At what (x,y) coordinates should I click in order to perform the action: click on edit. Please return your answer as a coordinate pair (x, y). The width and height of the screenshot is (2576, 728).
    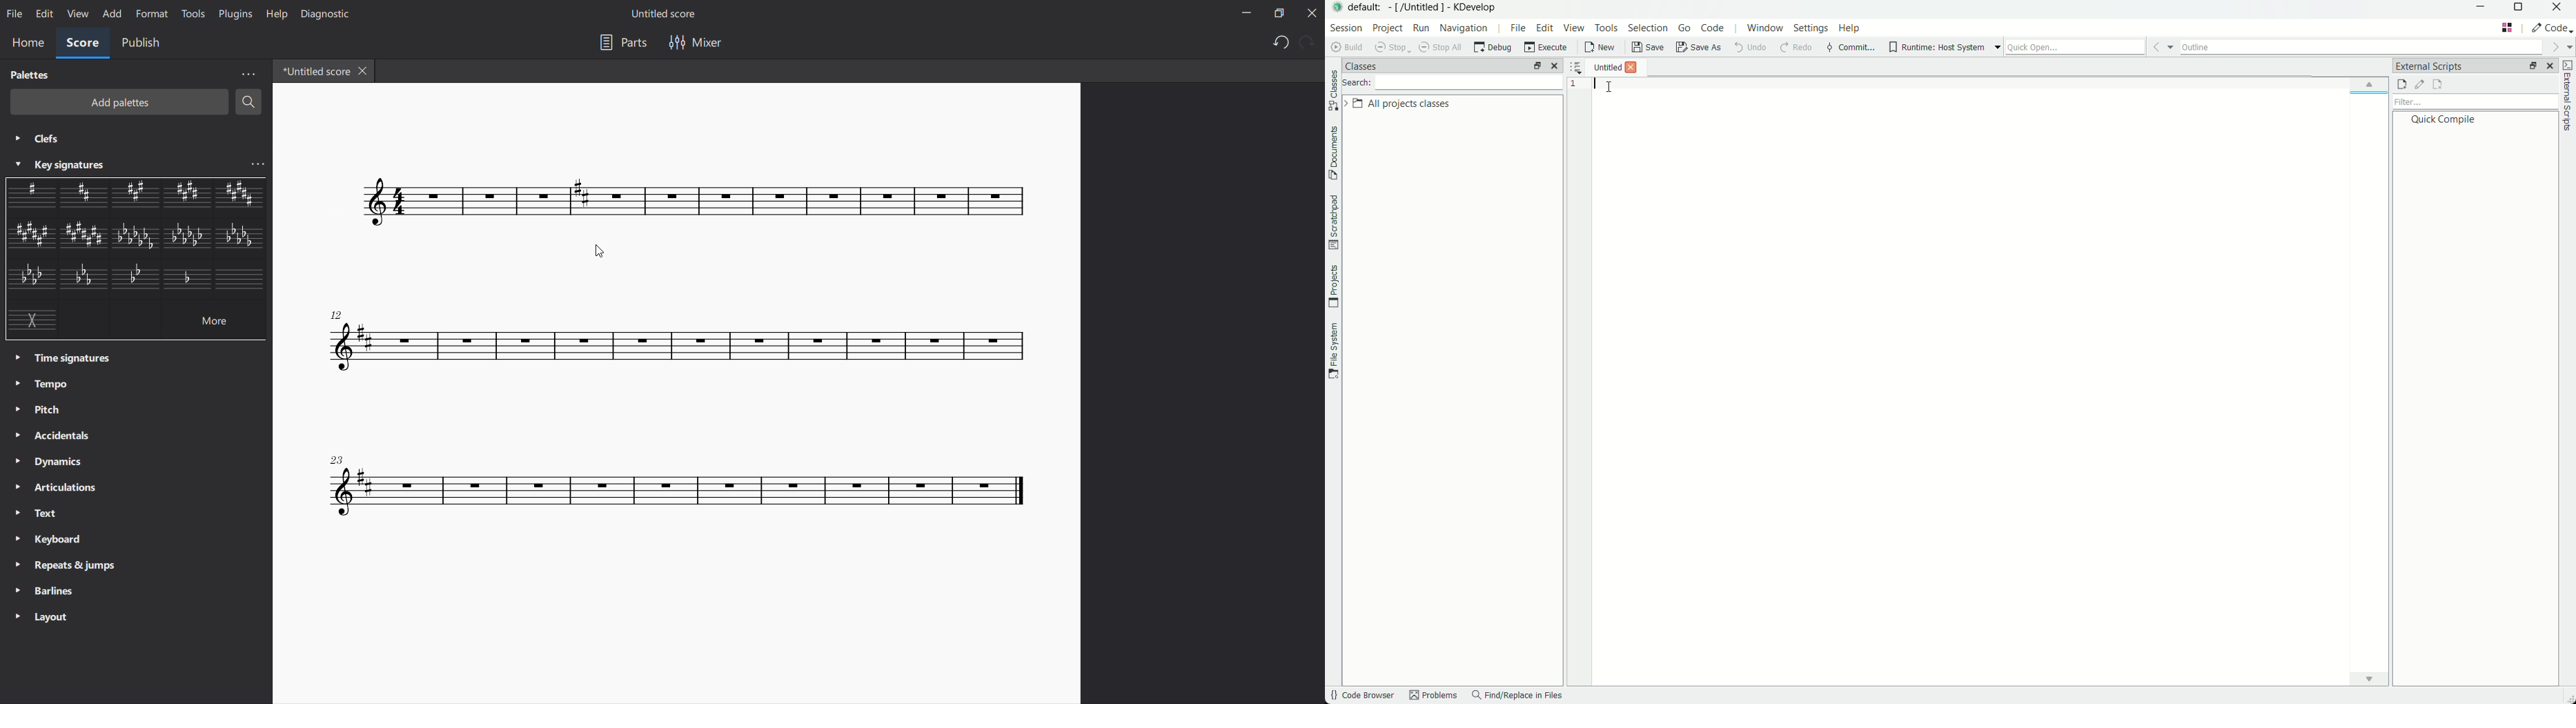
    Looking at the image, I should click on (43, 12).